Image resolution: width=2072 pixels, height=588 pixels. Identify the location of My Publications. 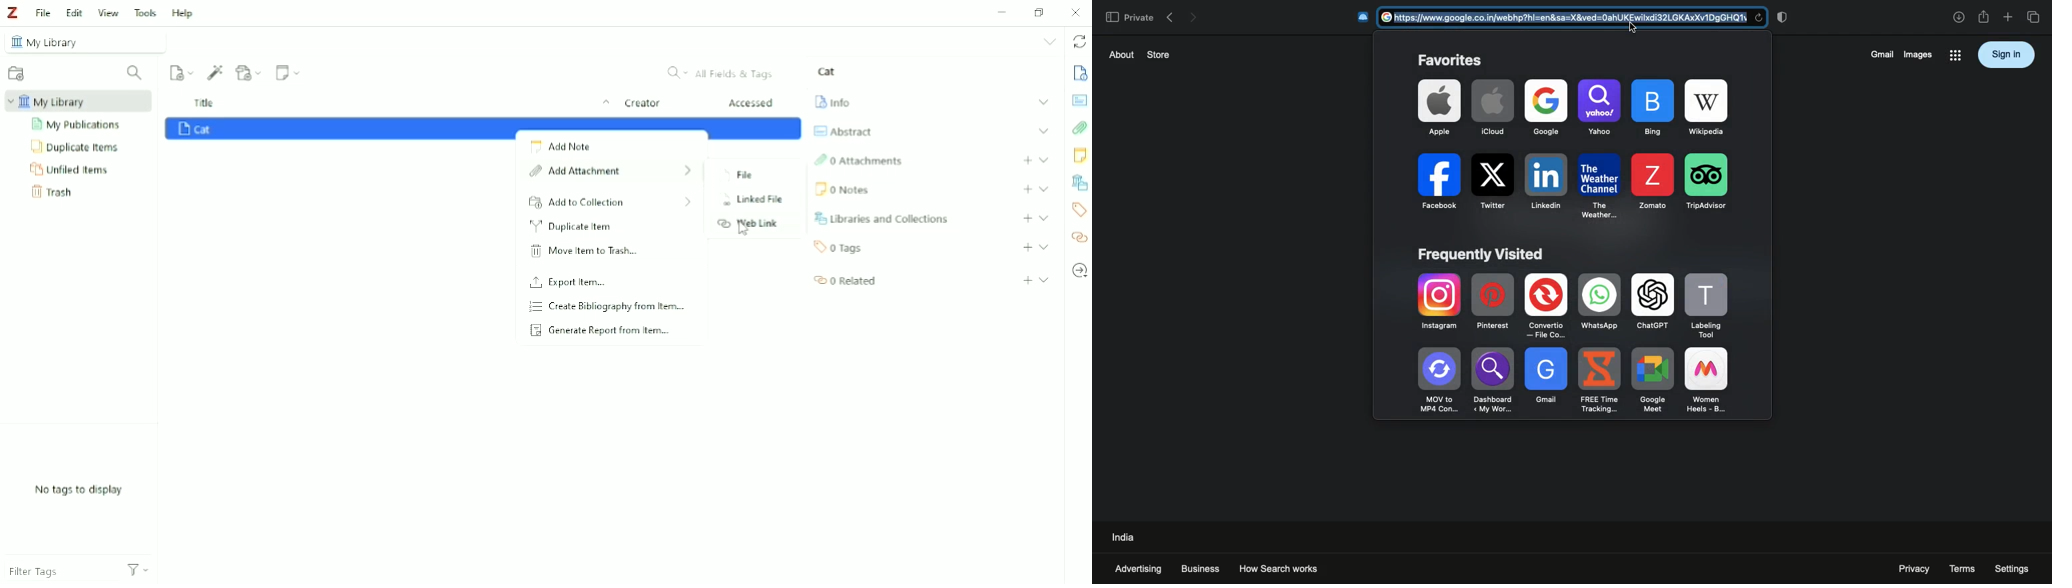
(78, 125).